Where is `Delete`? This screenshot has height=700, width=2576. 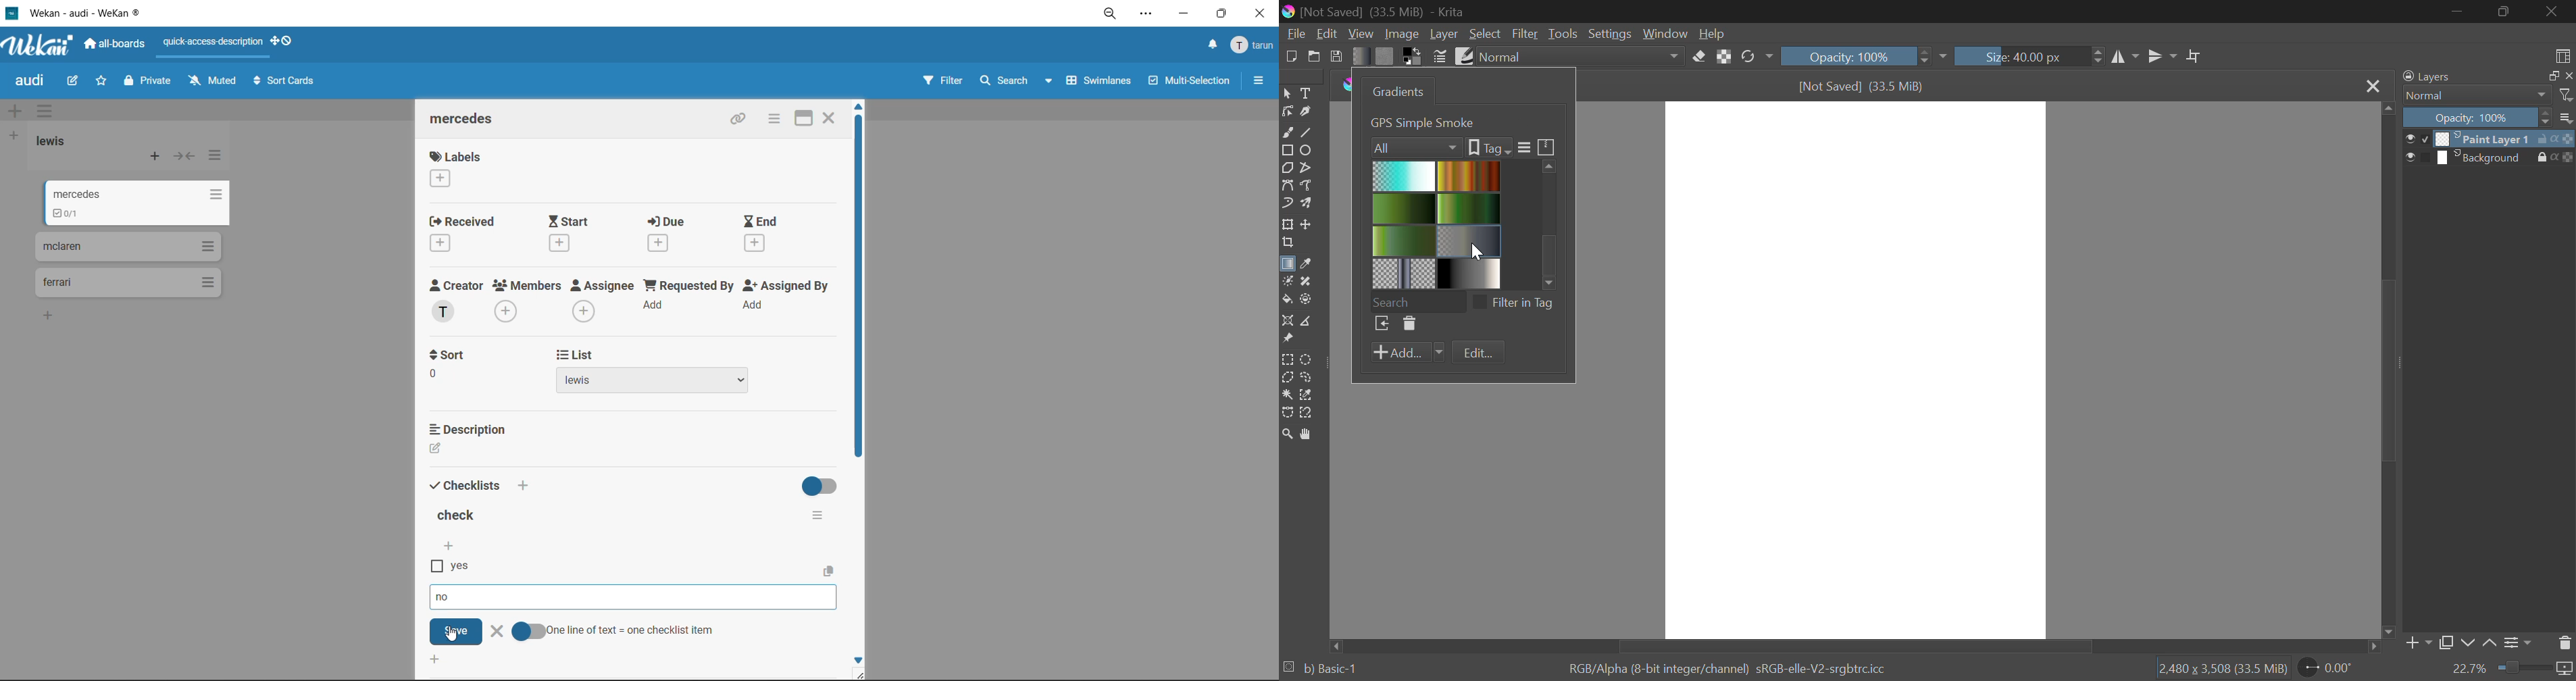
Delete is located at coordinates (1408, 324).